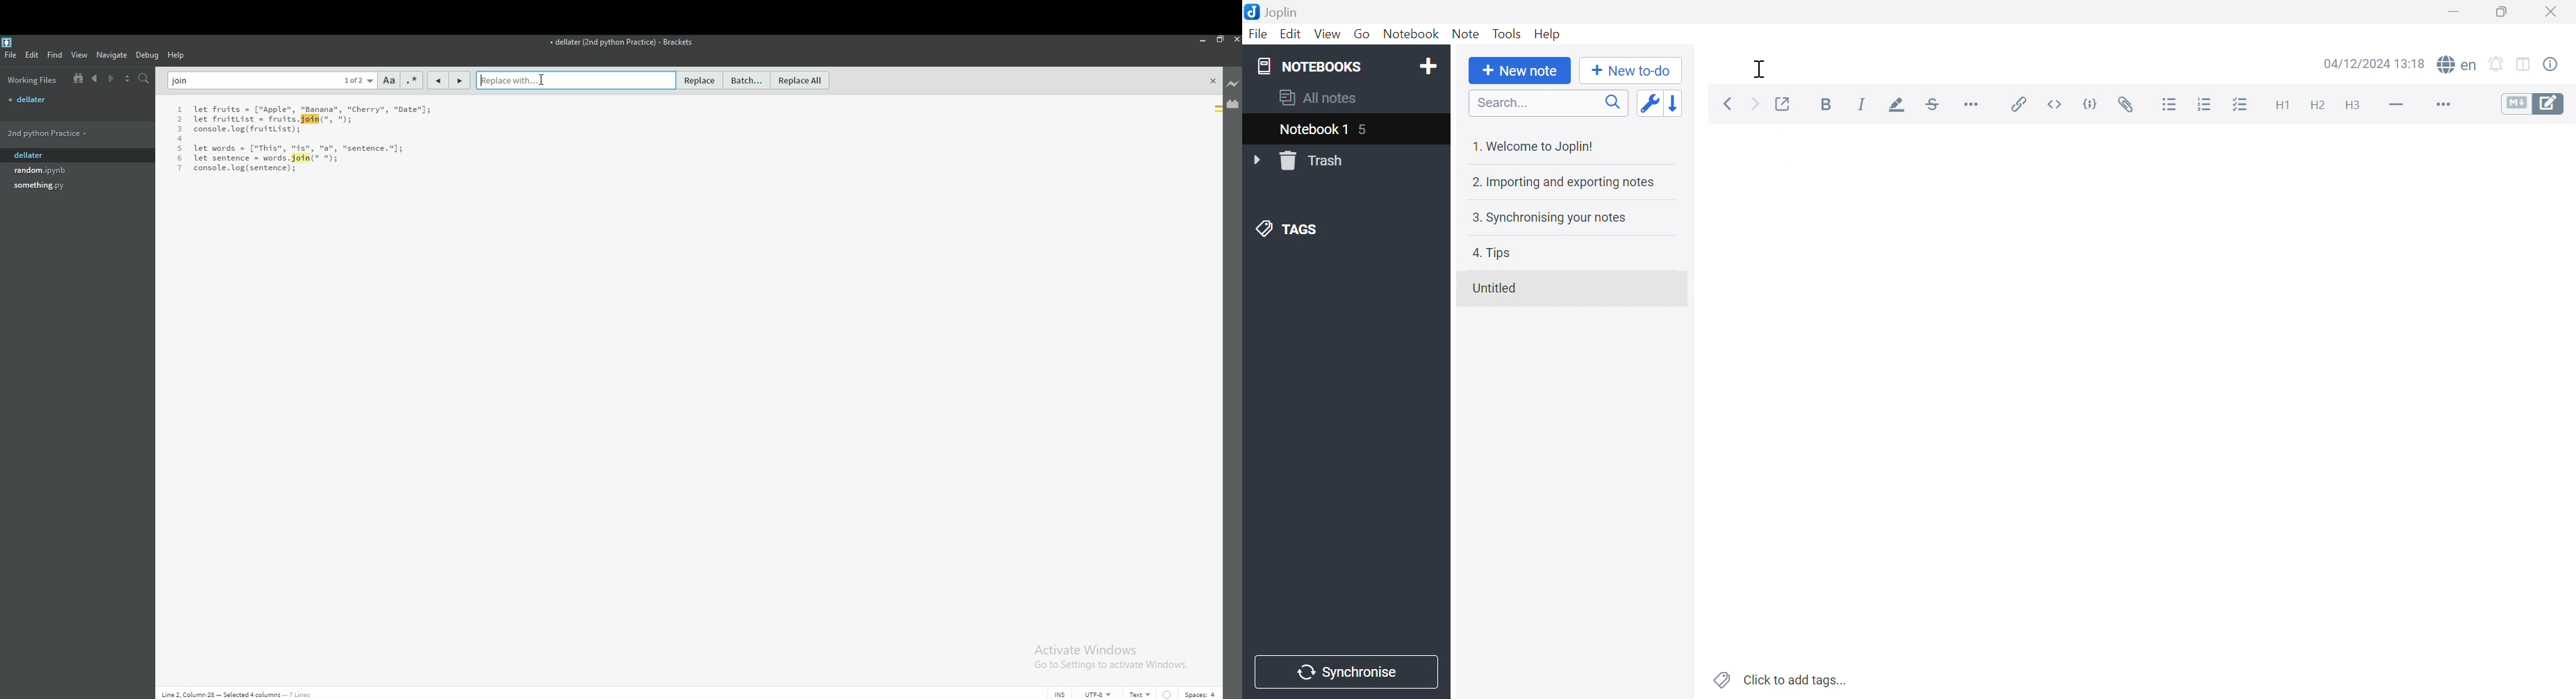 The image size is (2576, 700). What do you see at coordinates (1362, 35) in the screenshot?
I see `Go` at bounding box center [1362, 35].